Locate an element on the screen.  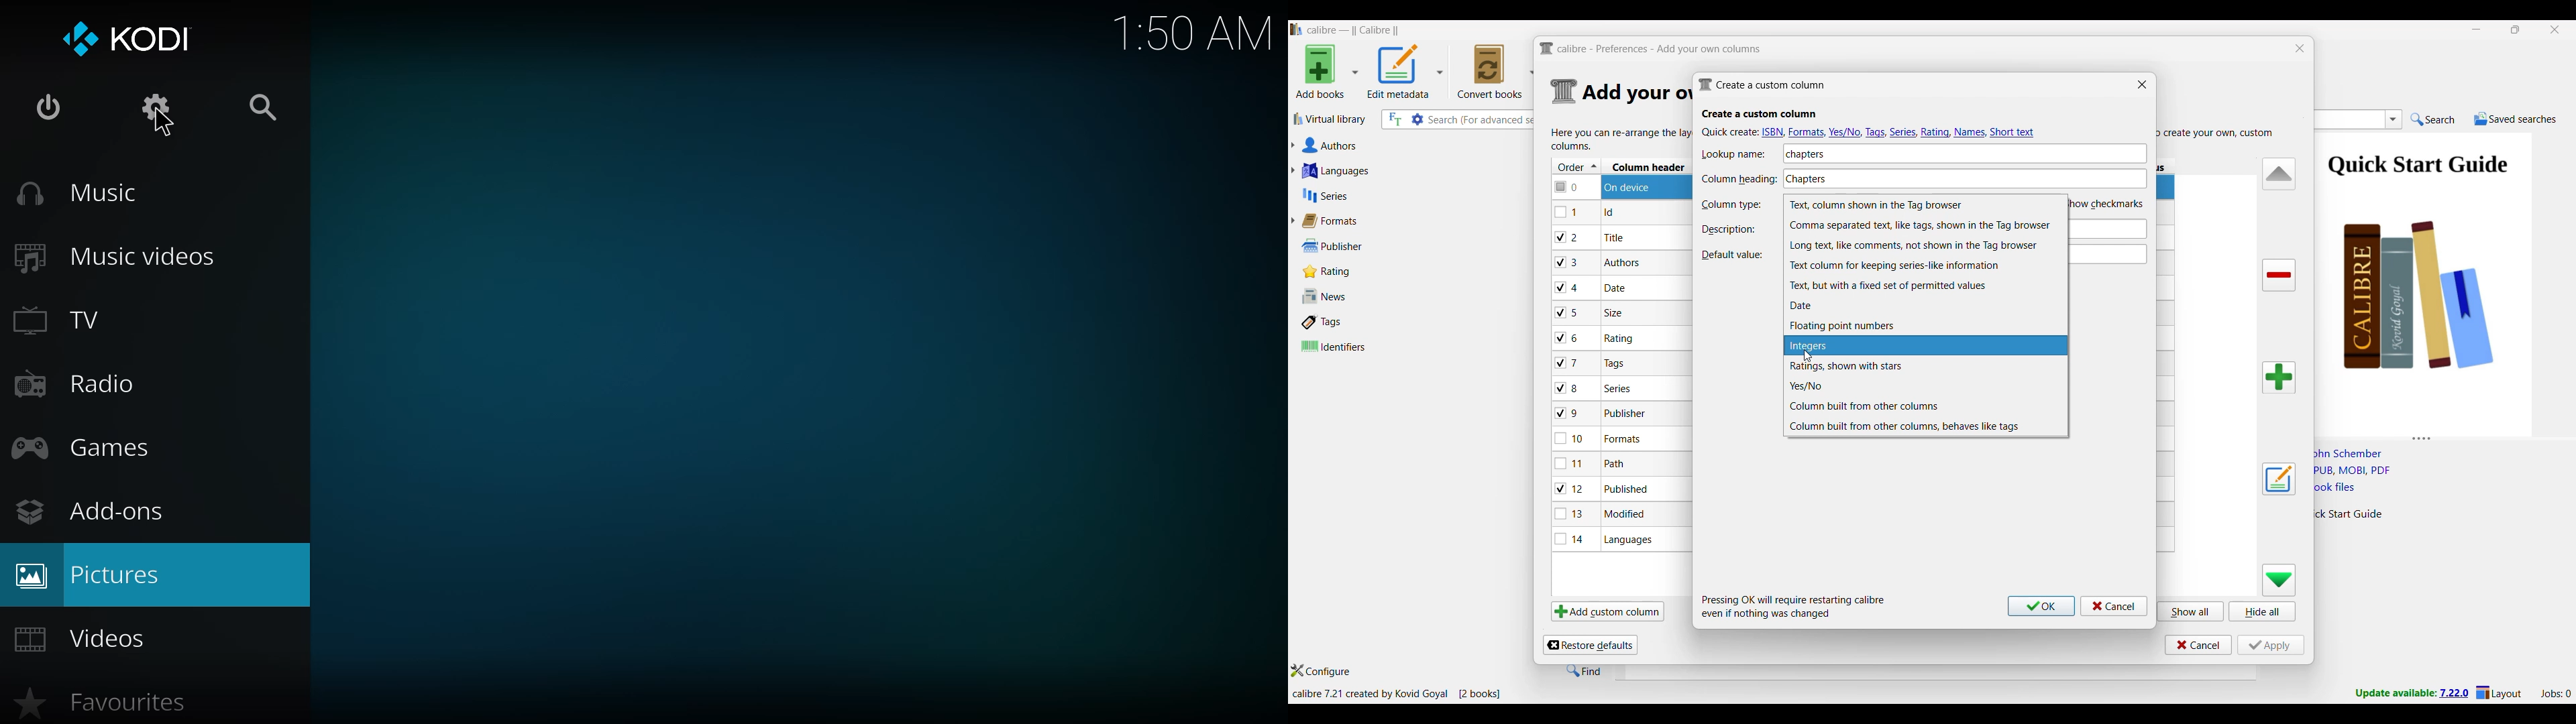
Layout settings is located at coordinates (2499, 692).